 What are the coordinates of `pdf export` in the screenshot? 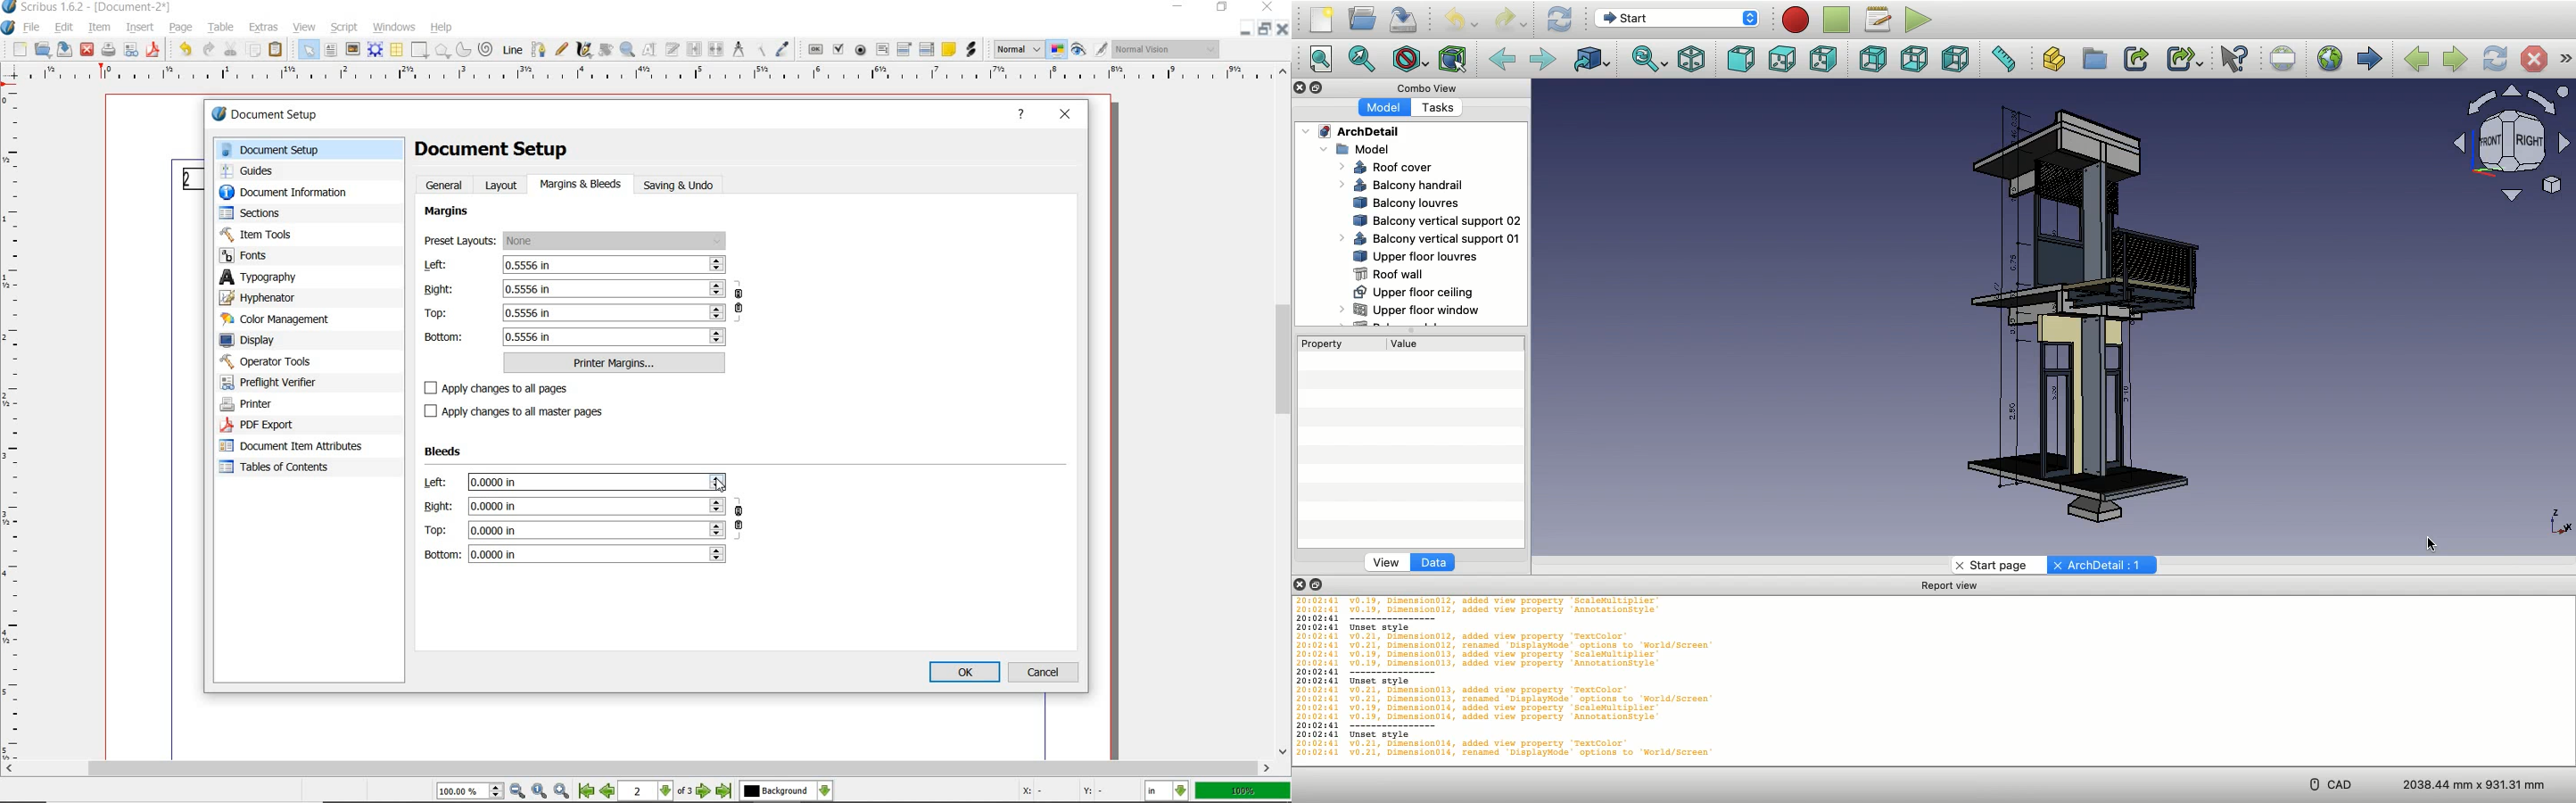 It's located at (275, 425).